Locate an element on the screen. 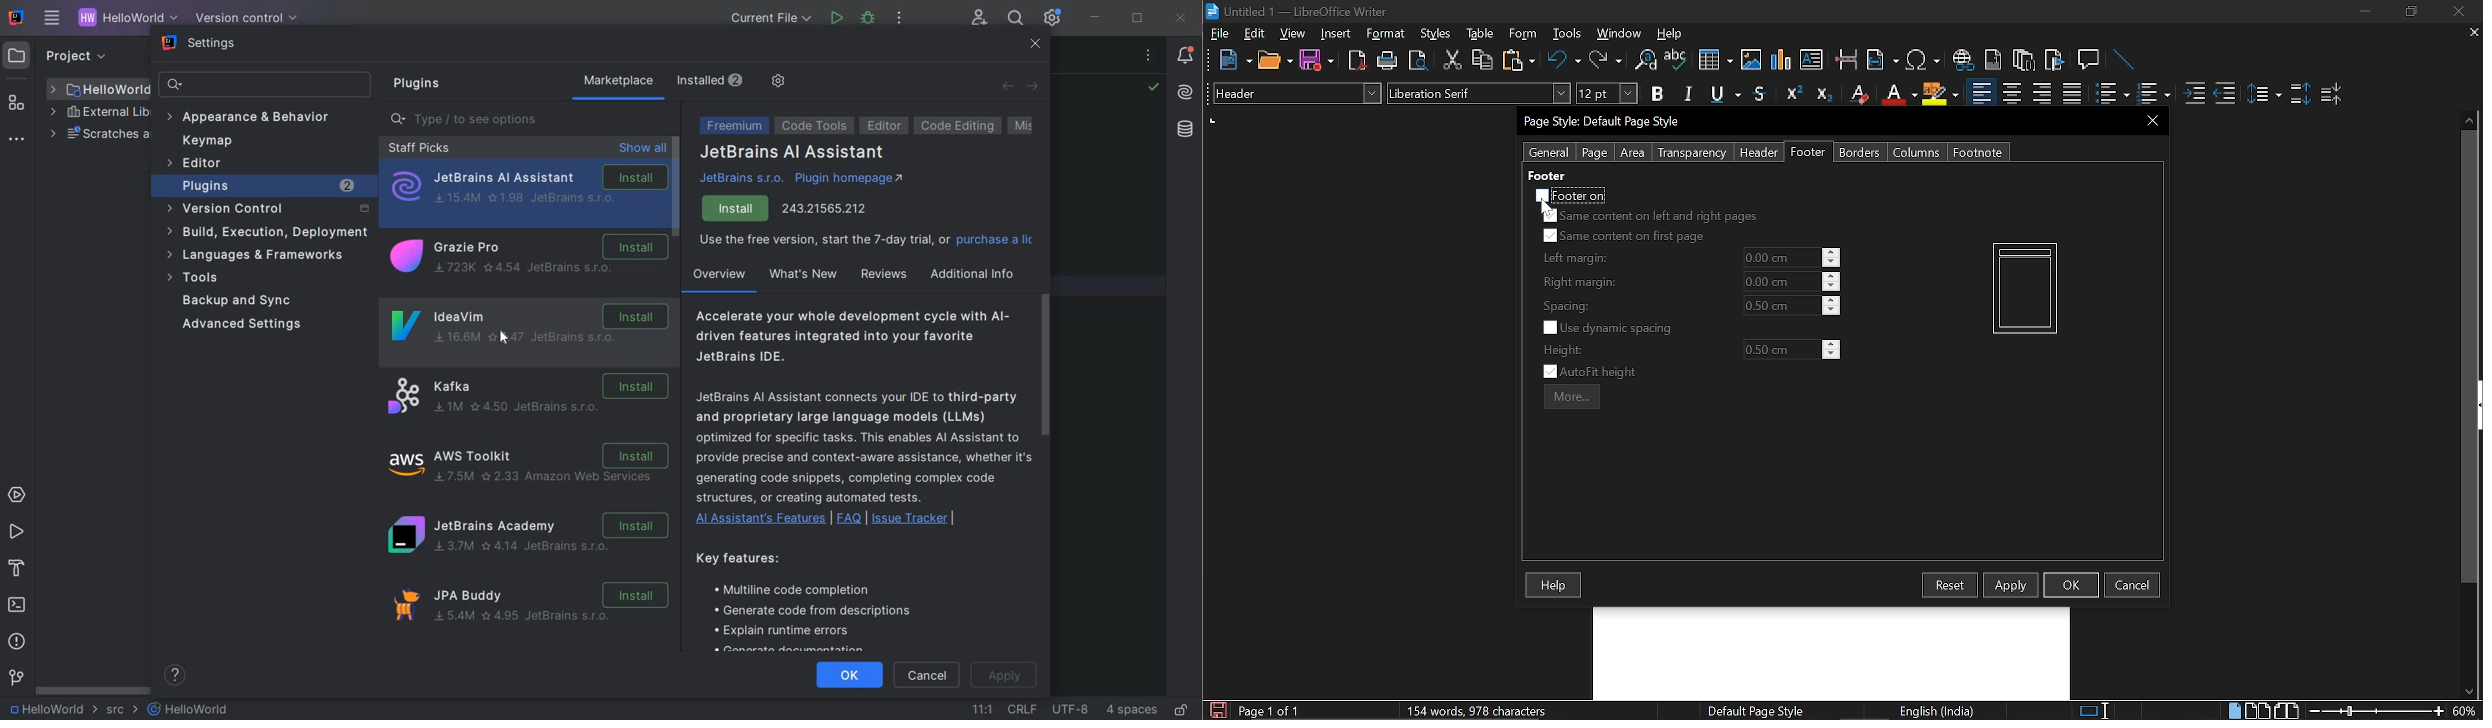 Image resolution: width=2492 pixels, height=728 pixels. Justified is located at coordinates (2073, 94).